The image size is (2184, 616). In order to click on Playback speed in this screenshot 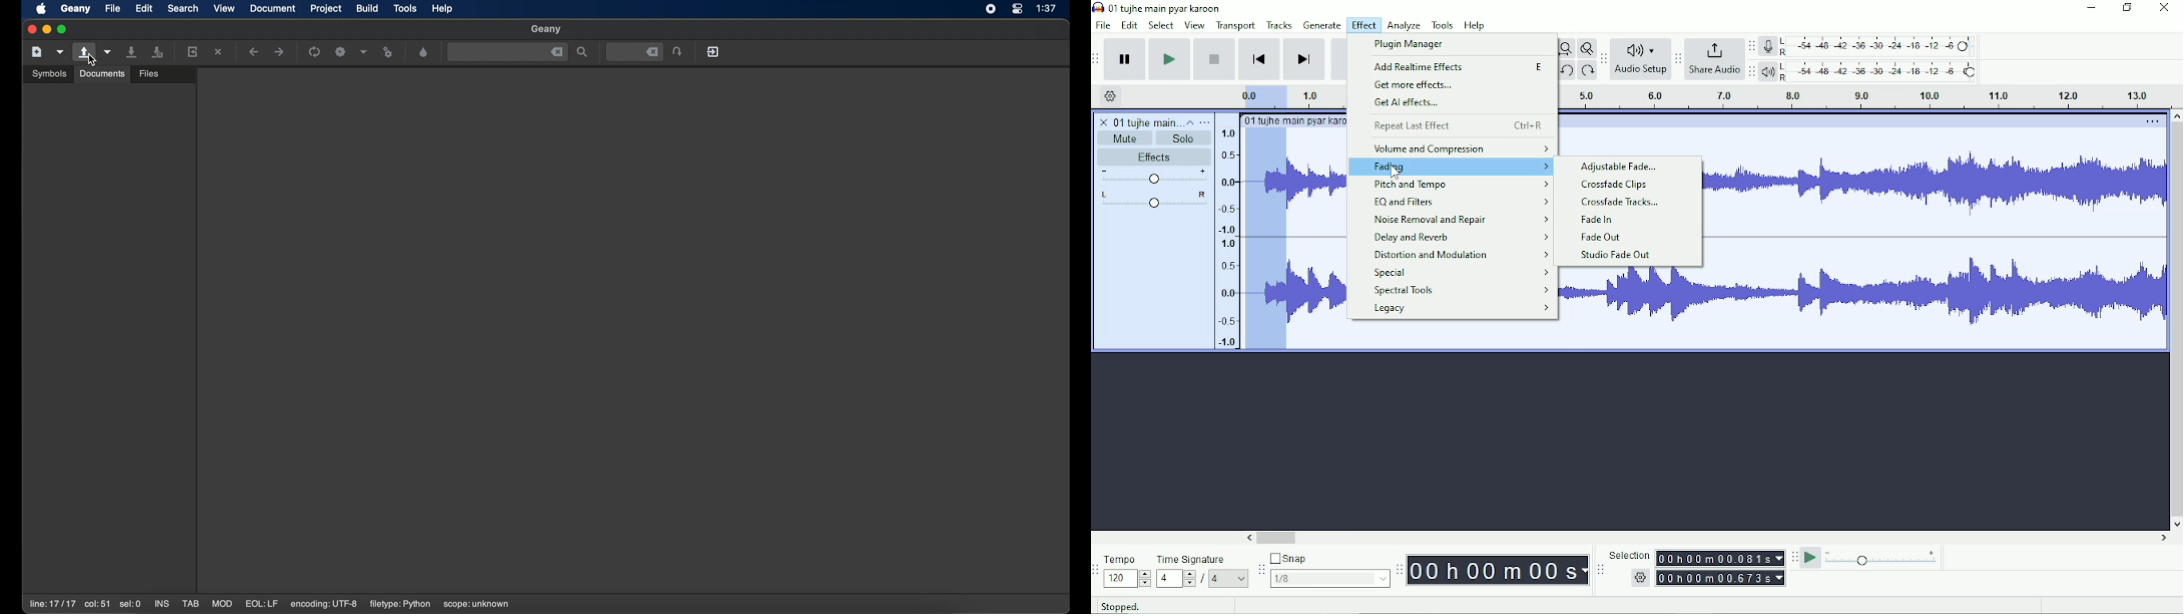, I will do `click(1882, 560)`.